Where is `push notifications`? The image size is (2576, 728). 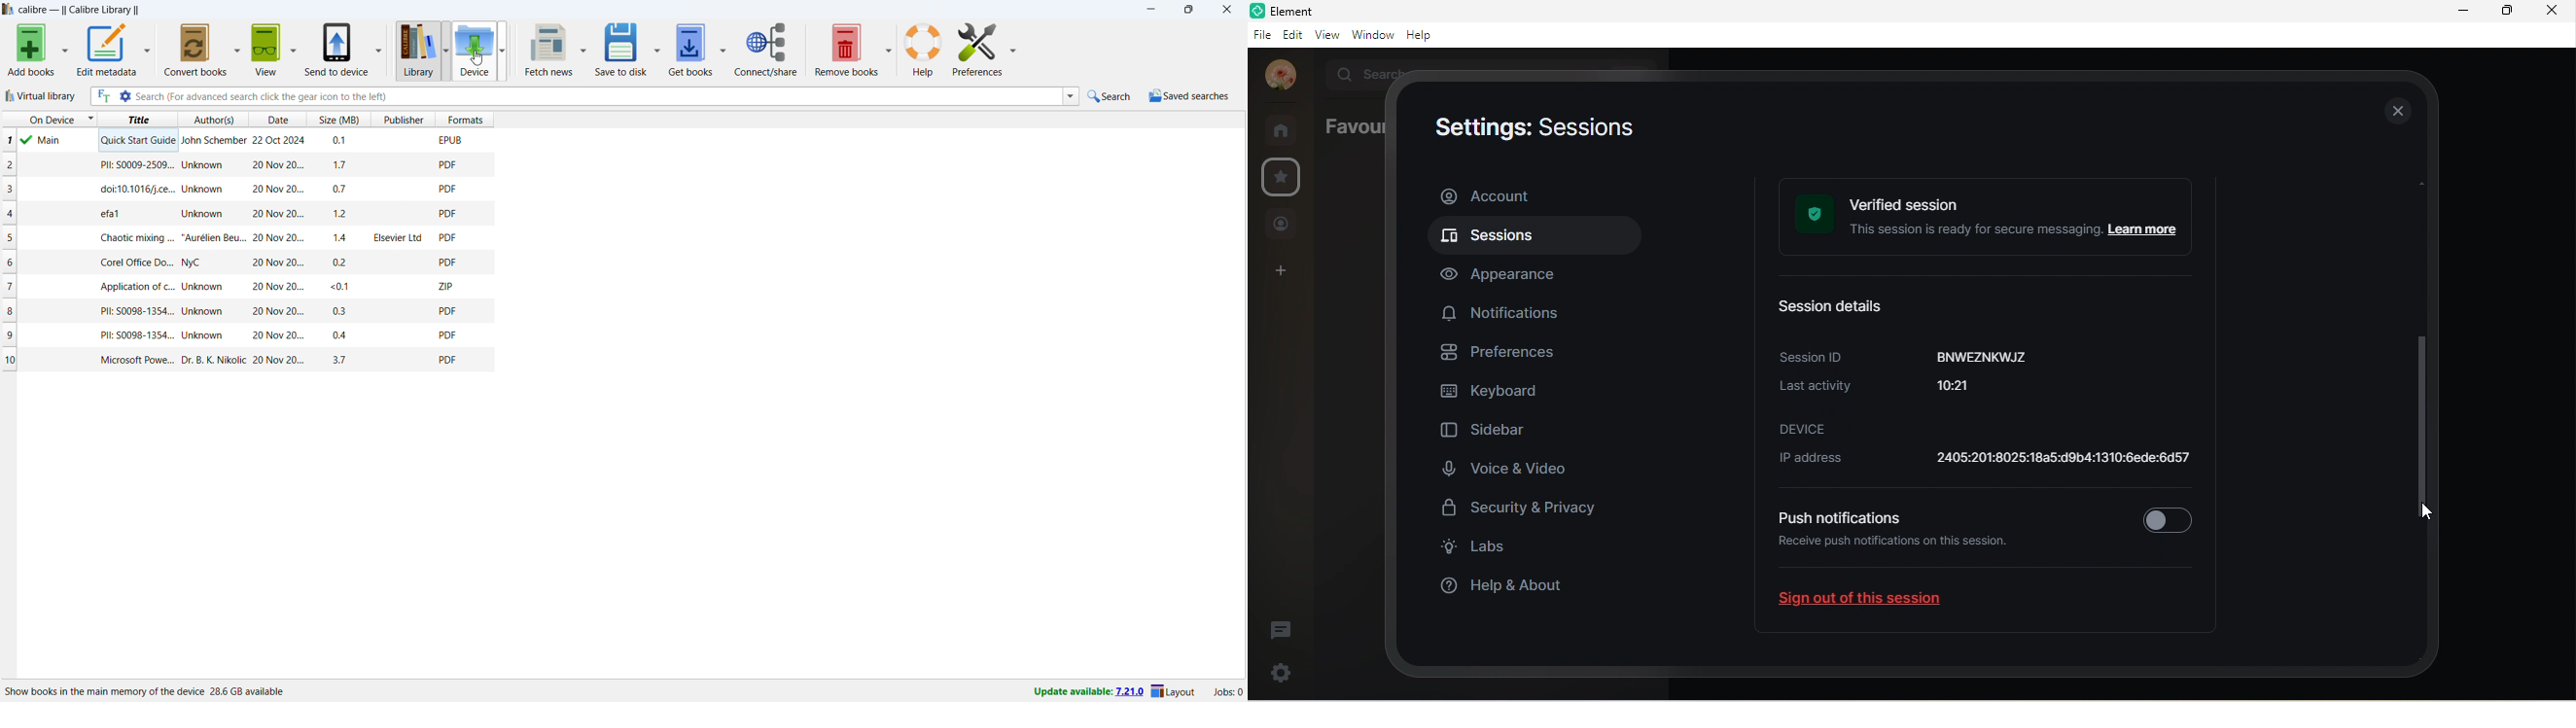
push notifications is located at coordinates (1838, 517).